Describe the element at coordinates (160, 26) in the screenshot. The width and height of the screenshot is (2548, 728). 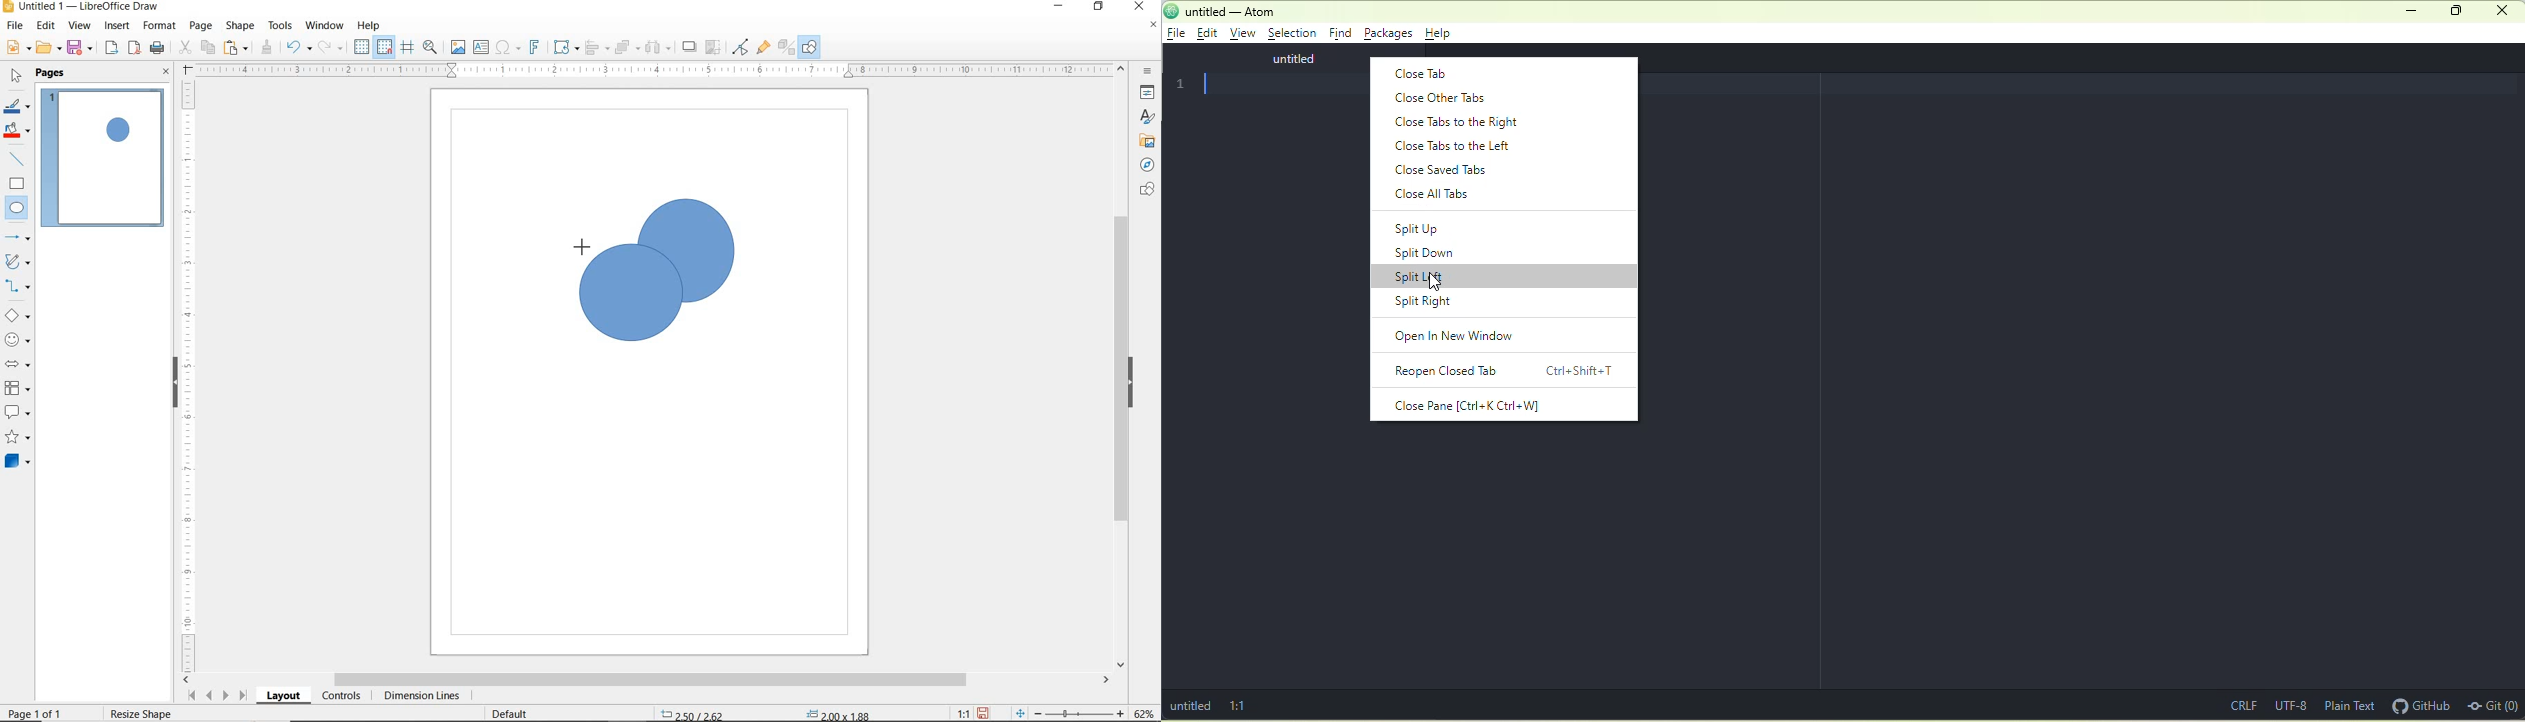
I see `FORMAT` at that location.